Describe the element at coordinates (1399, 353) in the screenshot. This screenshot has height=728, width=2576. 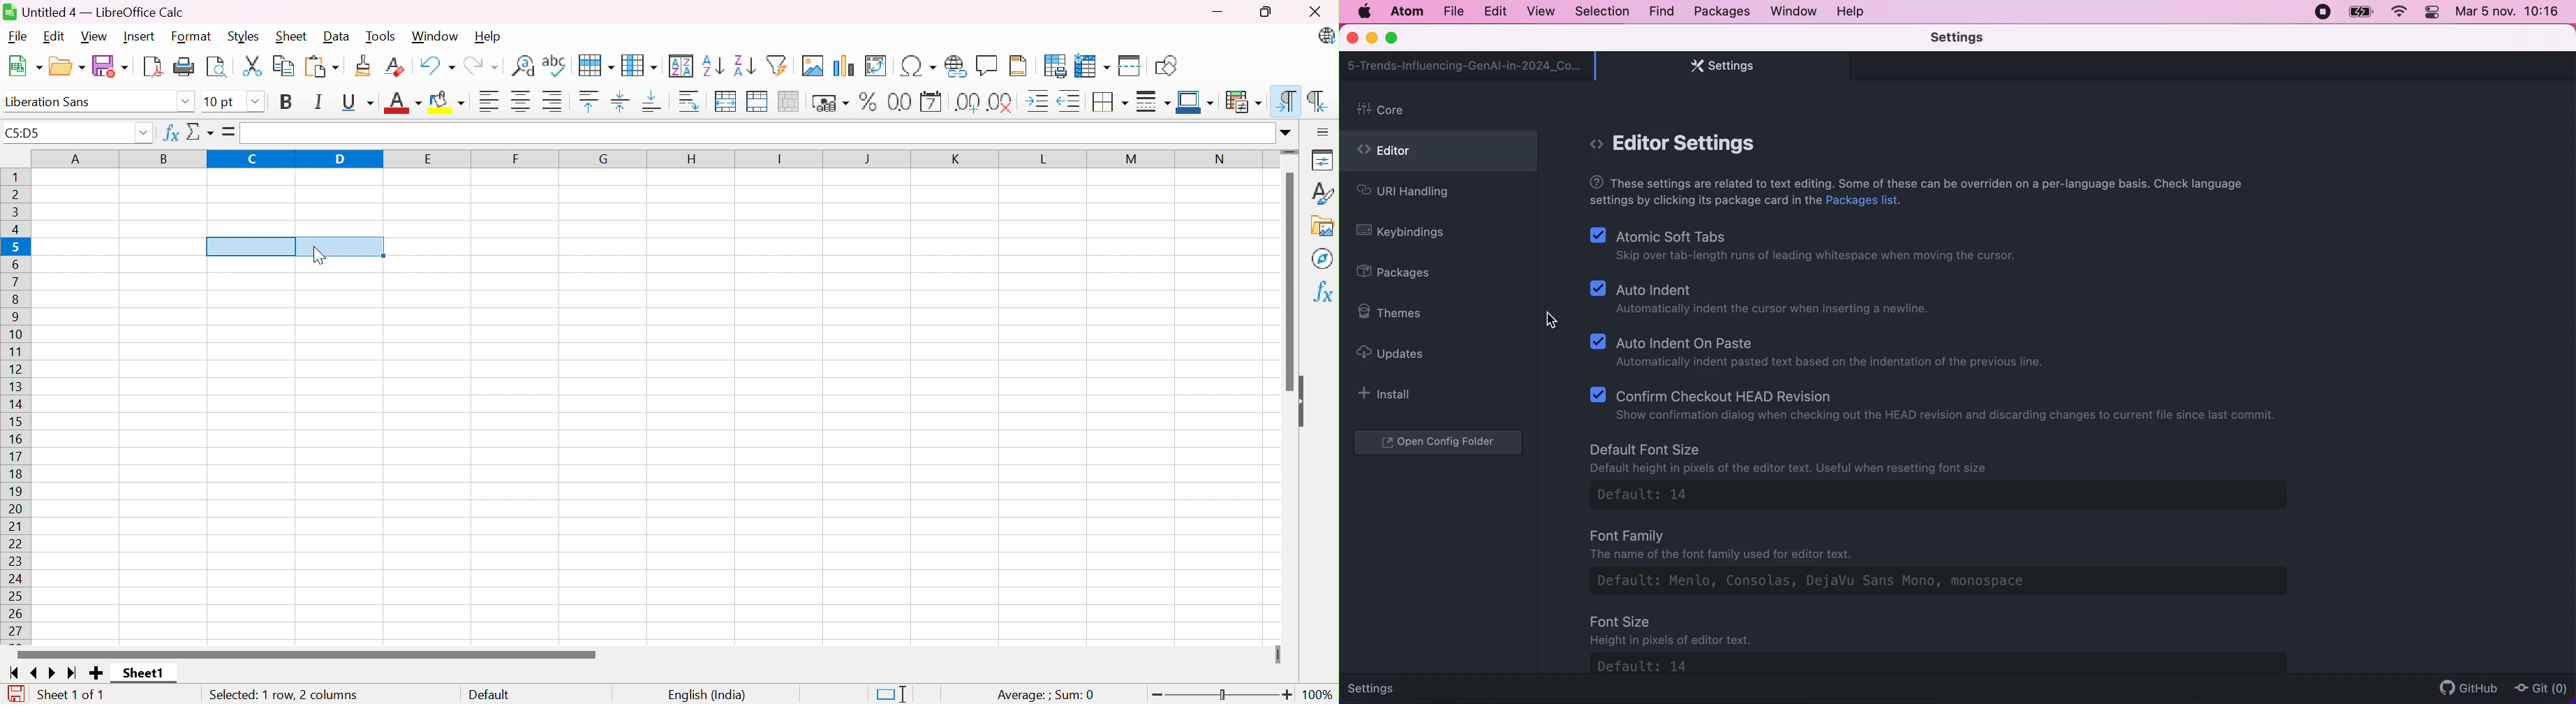
I see `updates` at that location.